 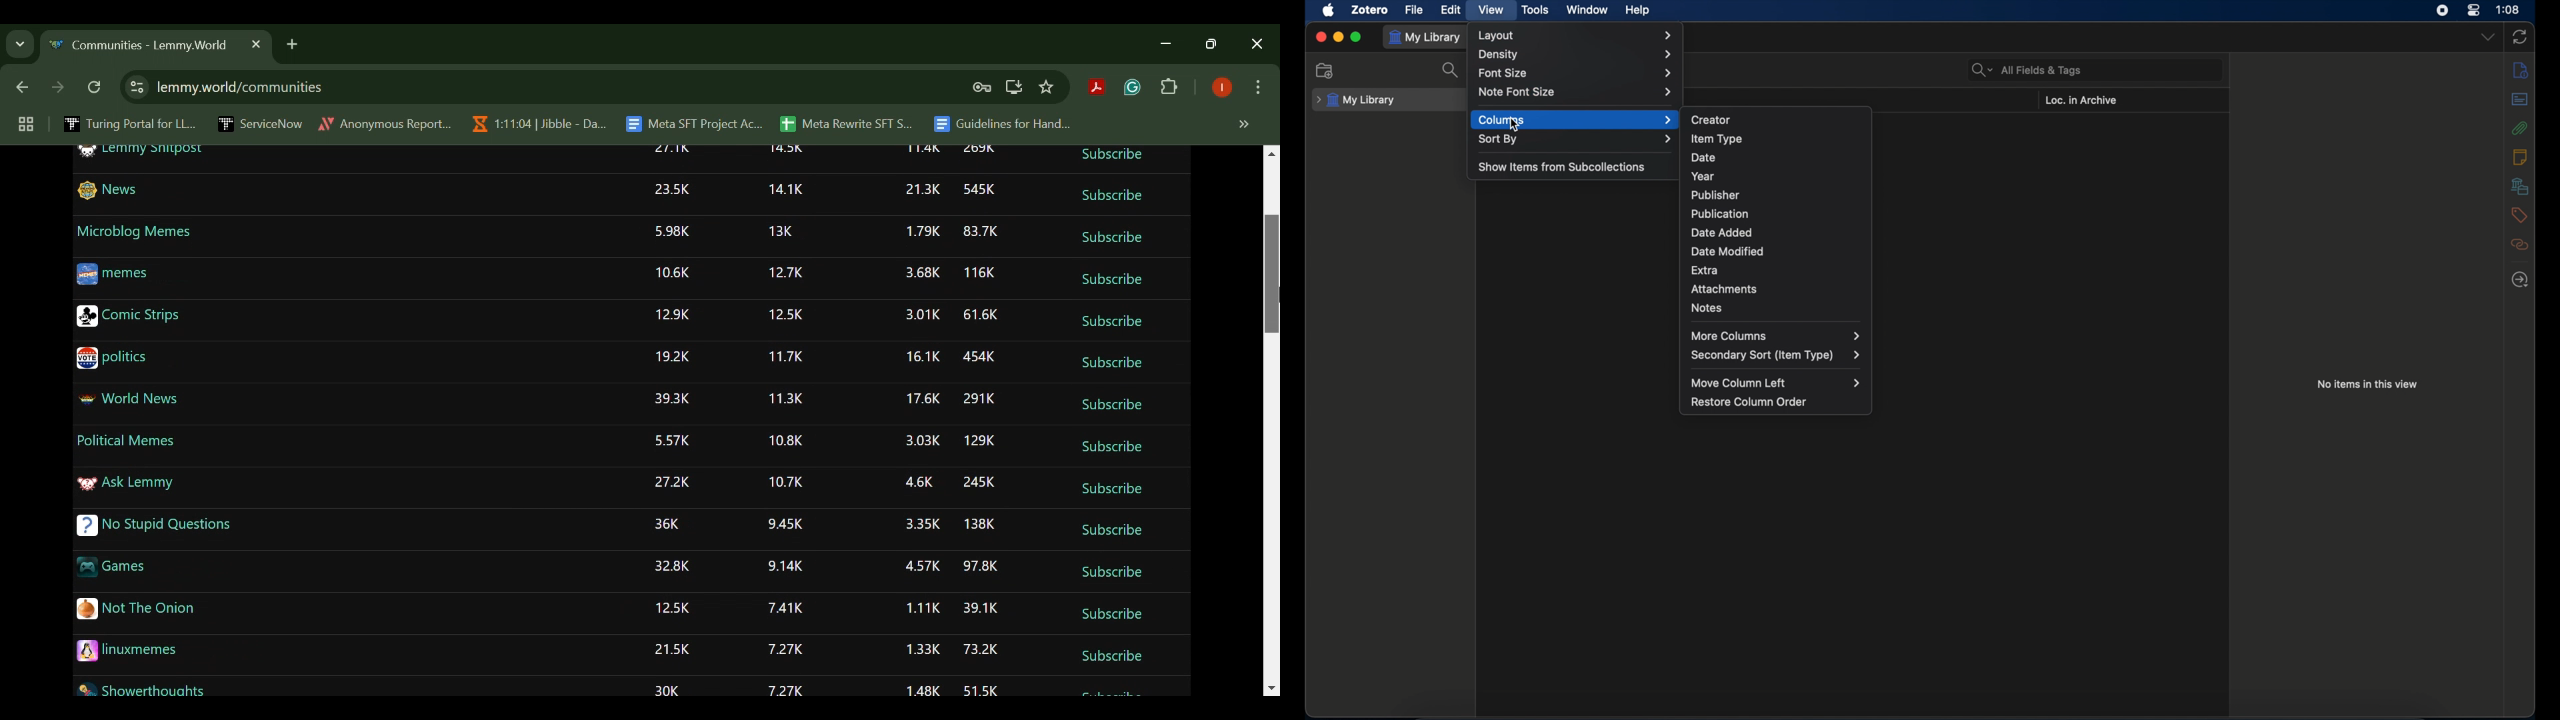 I want to click on creator, so click(x=1711, y=119).